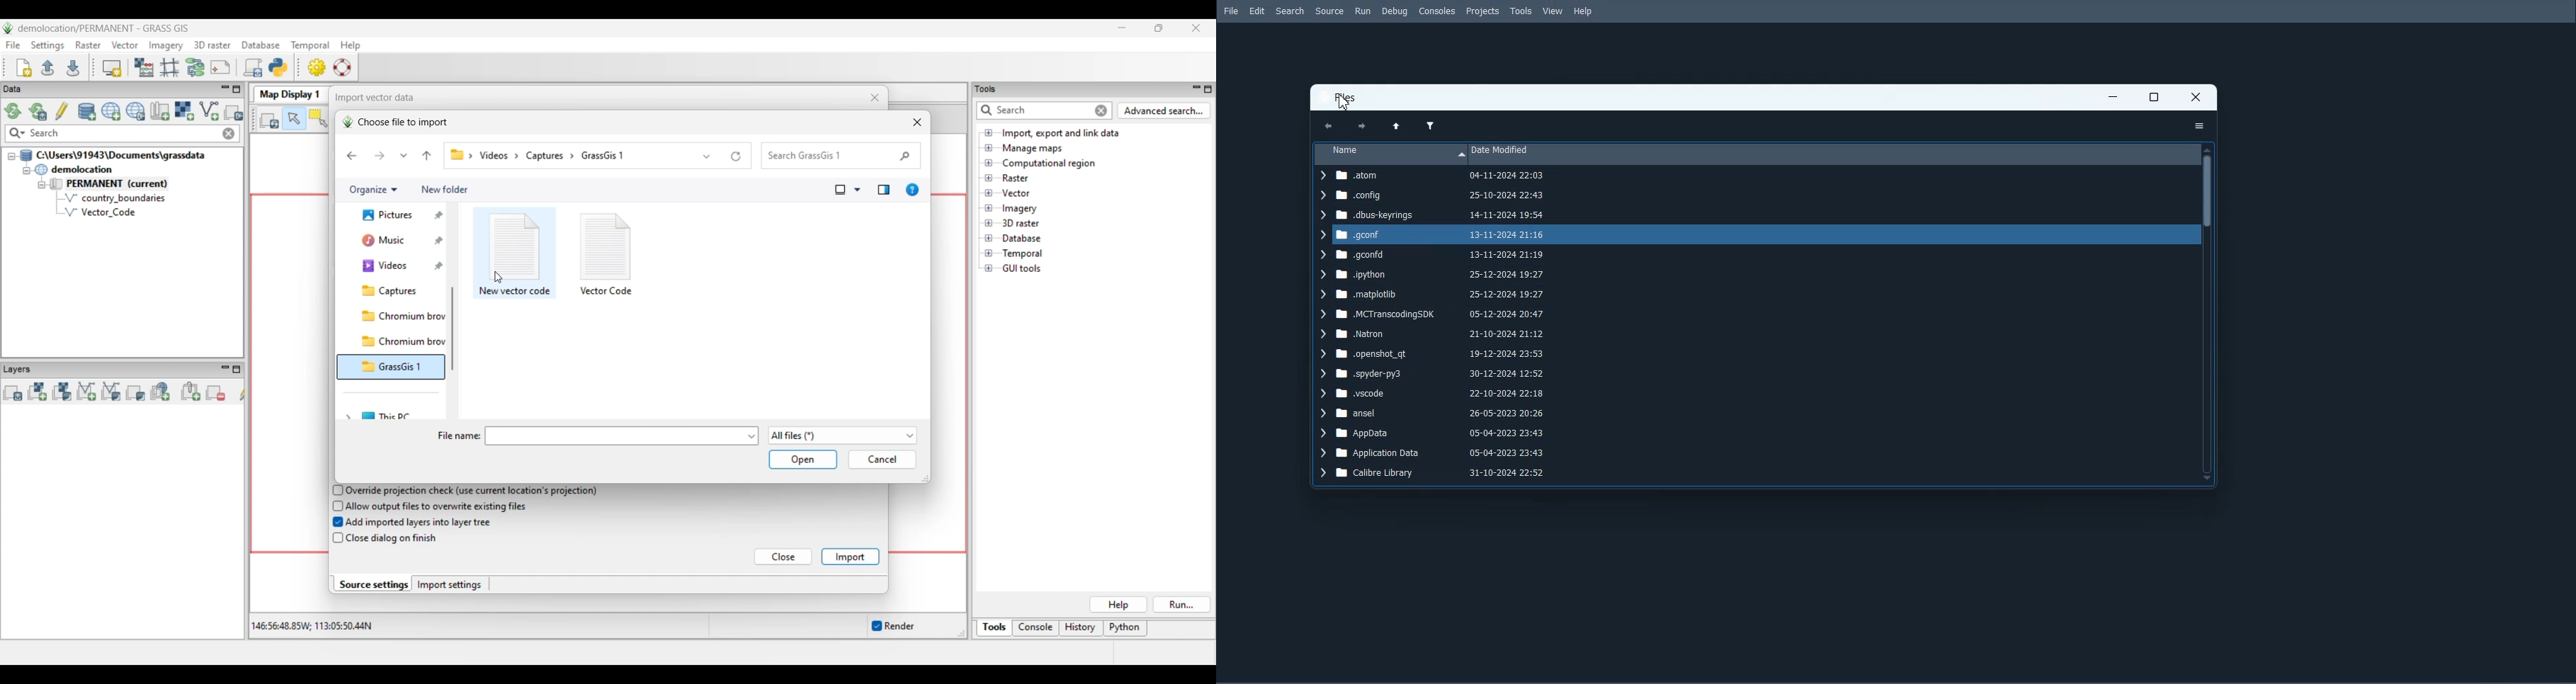 Image resolution: width=2576 pixels, height=700 pixels. I want to click on Debug, so click(1394, 11).